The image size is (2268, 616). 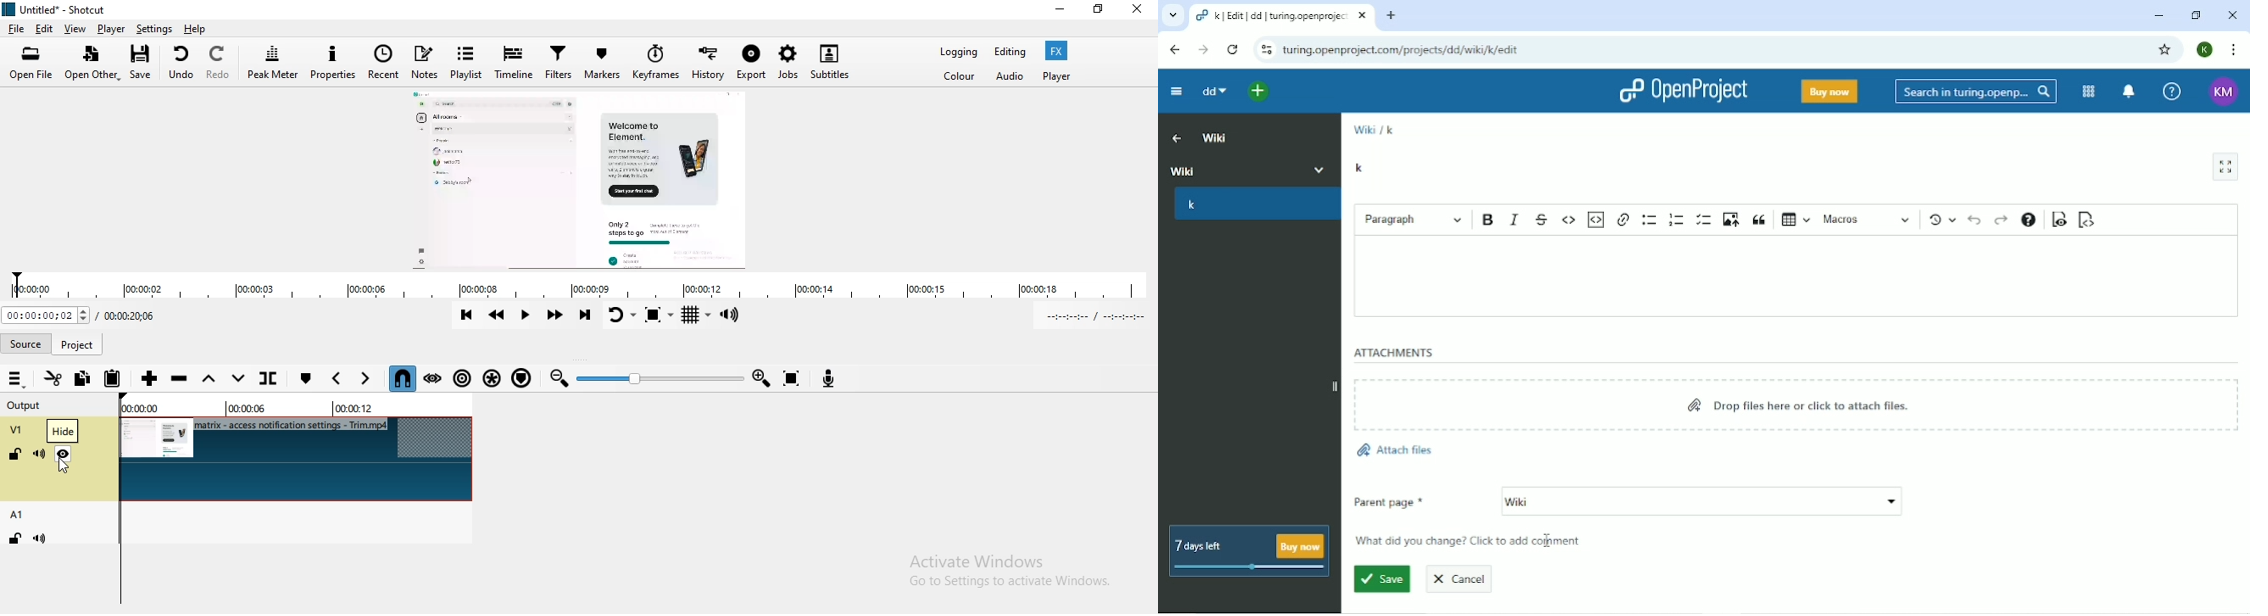 What do you see at coordinates (1252, 550) in the screenshot?
I see `7 days left ` at bounding box center [1252, 550].